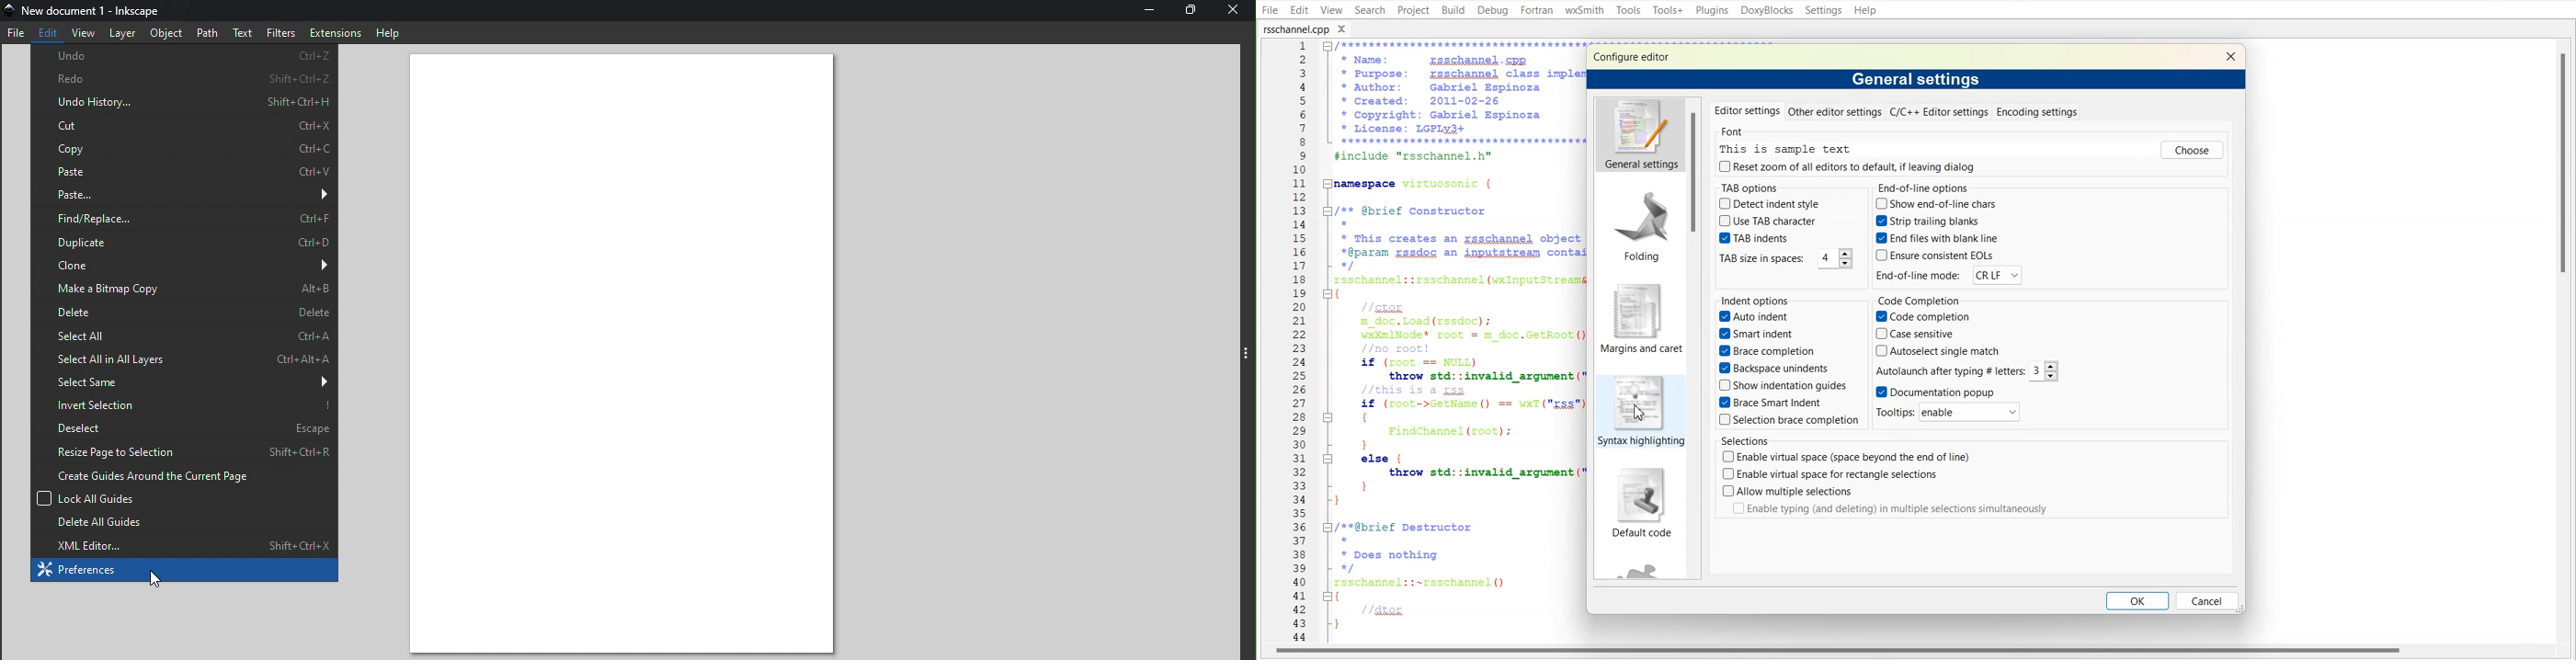 The width and height of the screenshot is (2576, 672). Describe the element at coordinates (1637, 318) in the screenshot. I see `Margin and carpet` at that location.